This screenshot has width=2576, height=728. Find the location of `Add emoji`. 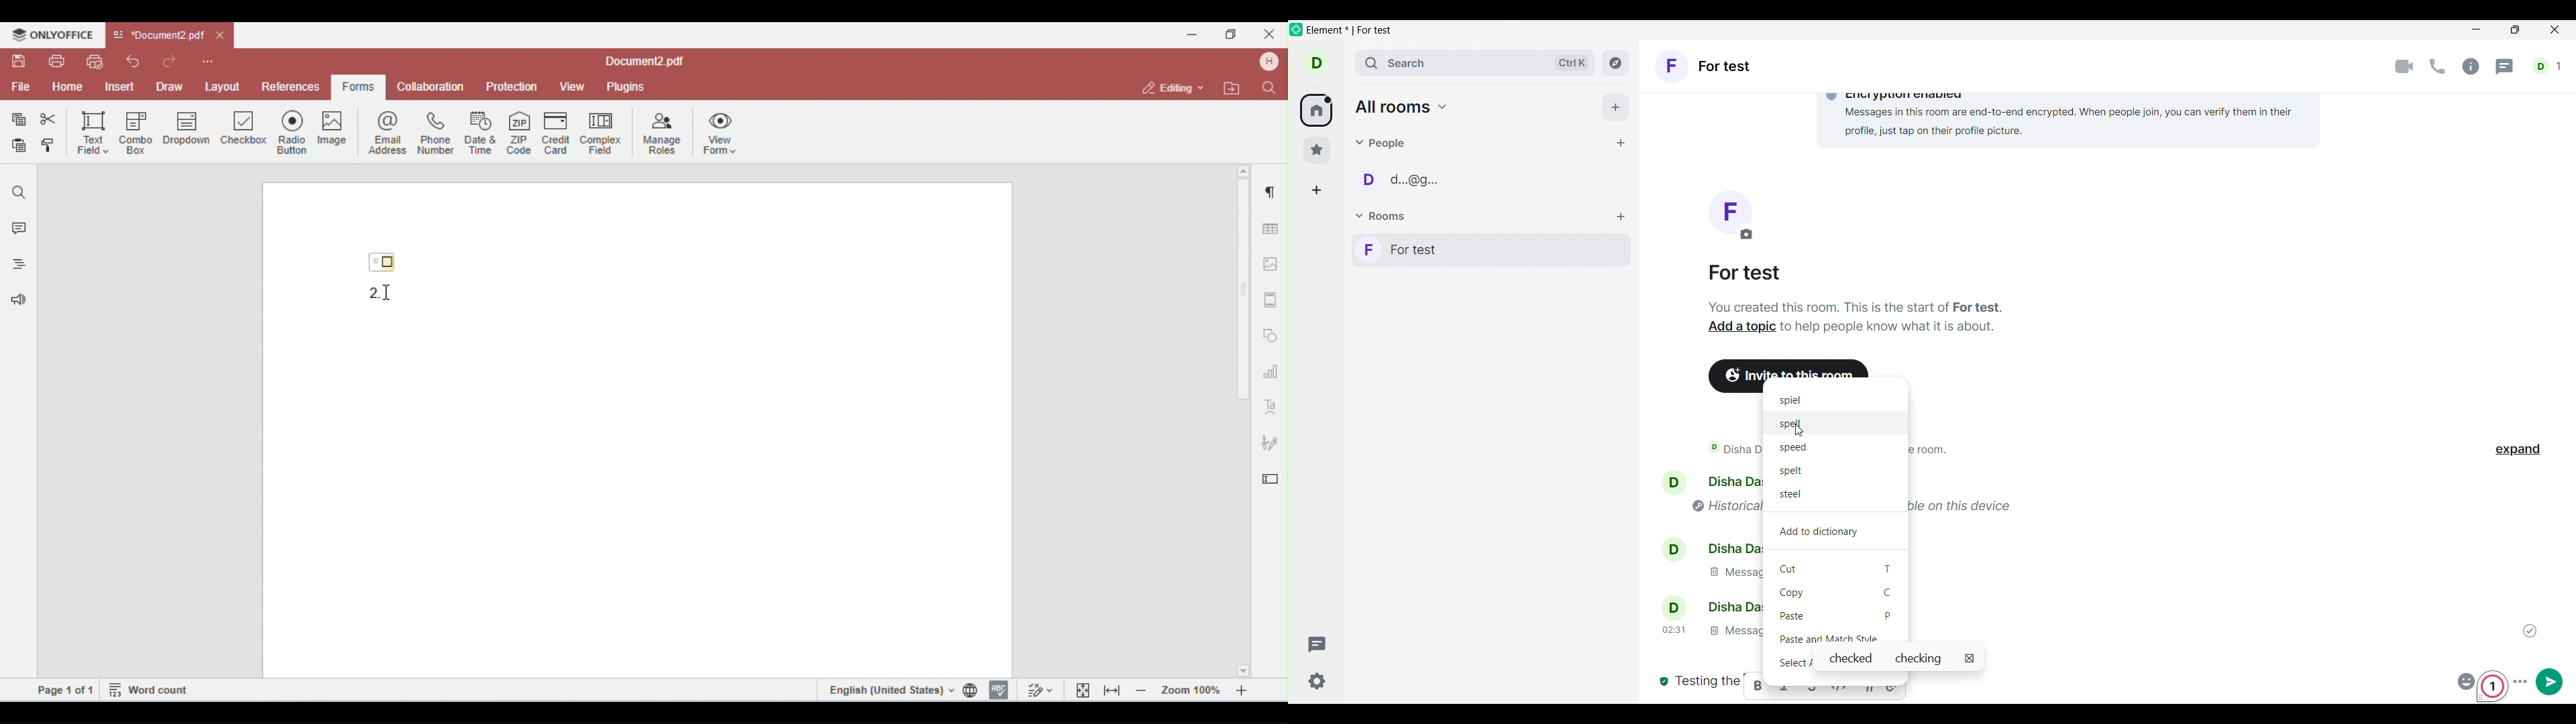

Add emoji is located at coordinates (2464, 680).